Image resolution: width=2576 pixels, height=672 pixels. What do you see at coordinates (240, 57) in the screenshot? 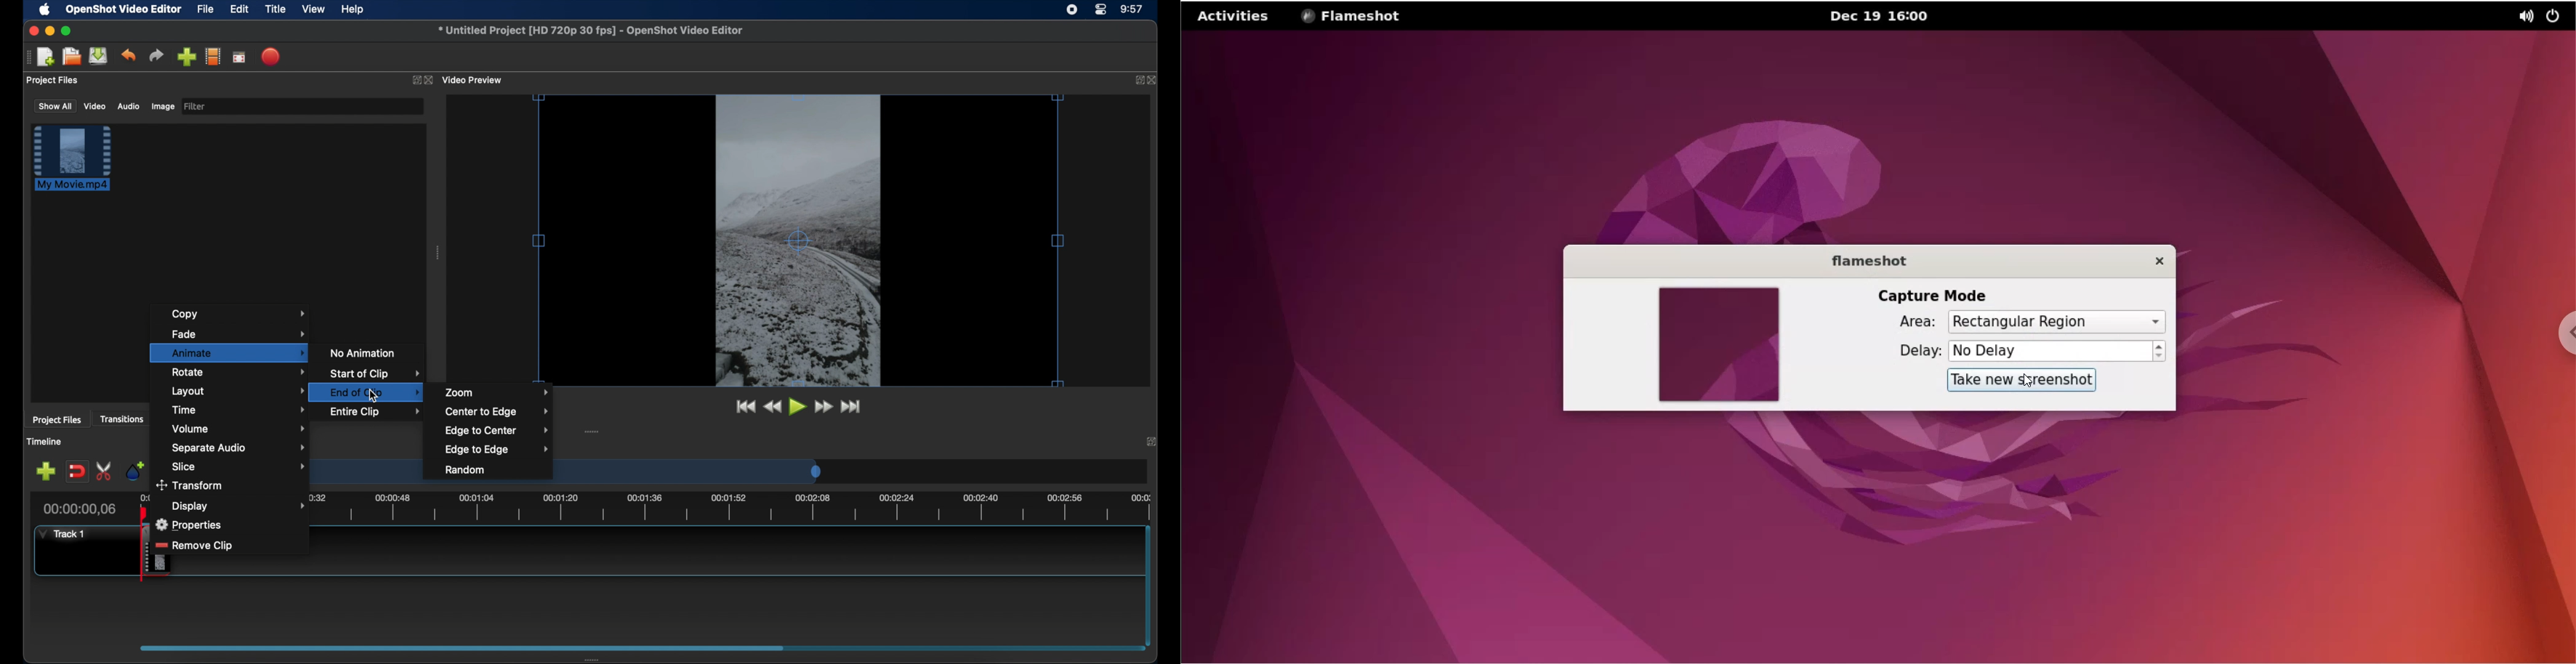
I see `full screen` at bounding box center [240, 57].